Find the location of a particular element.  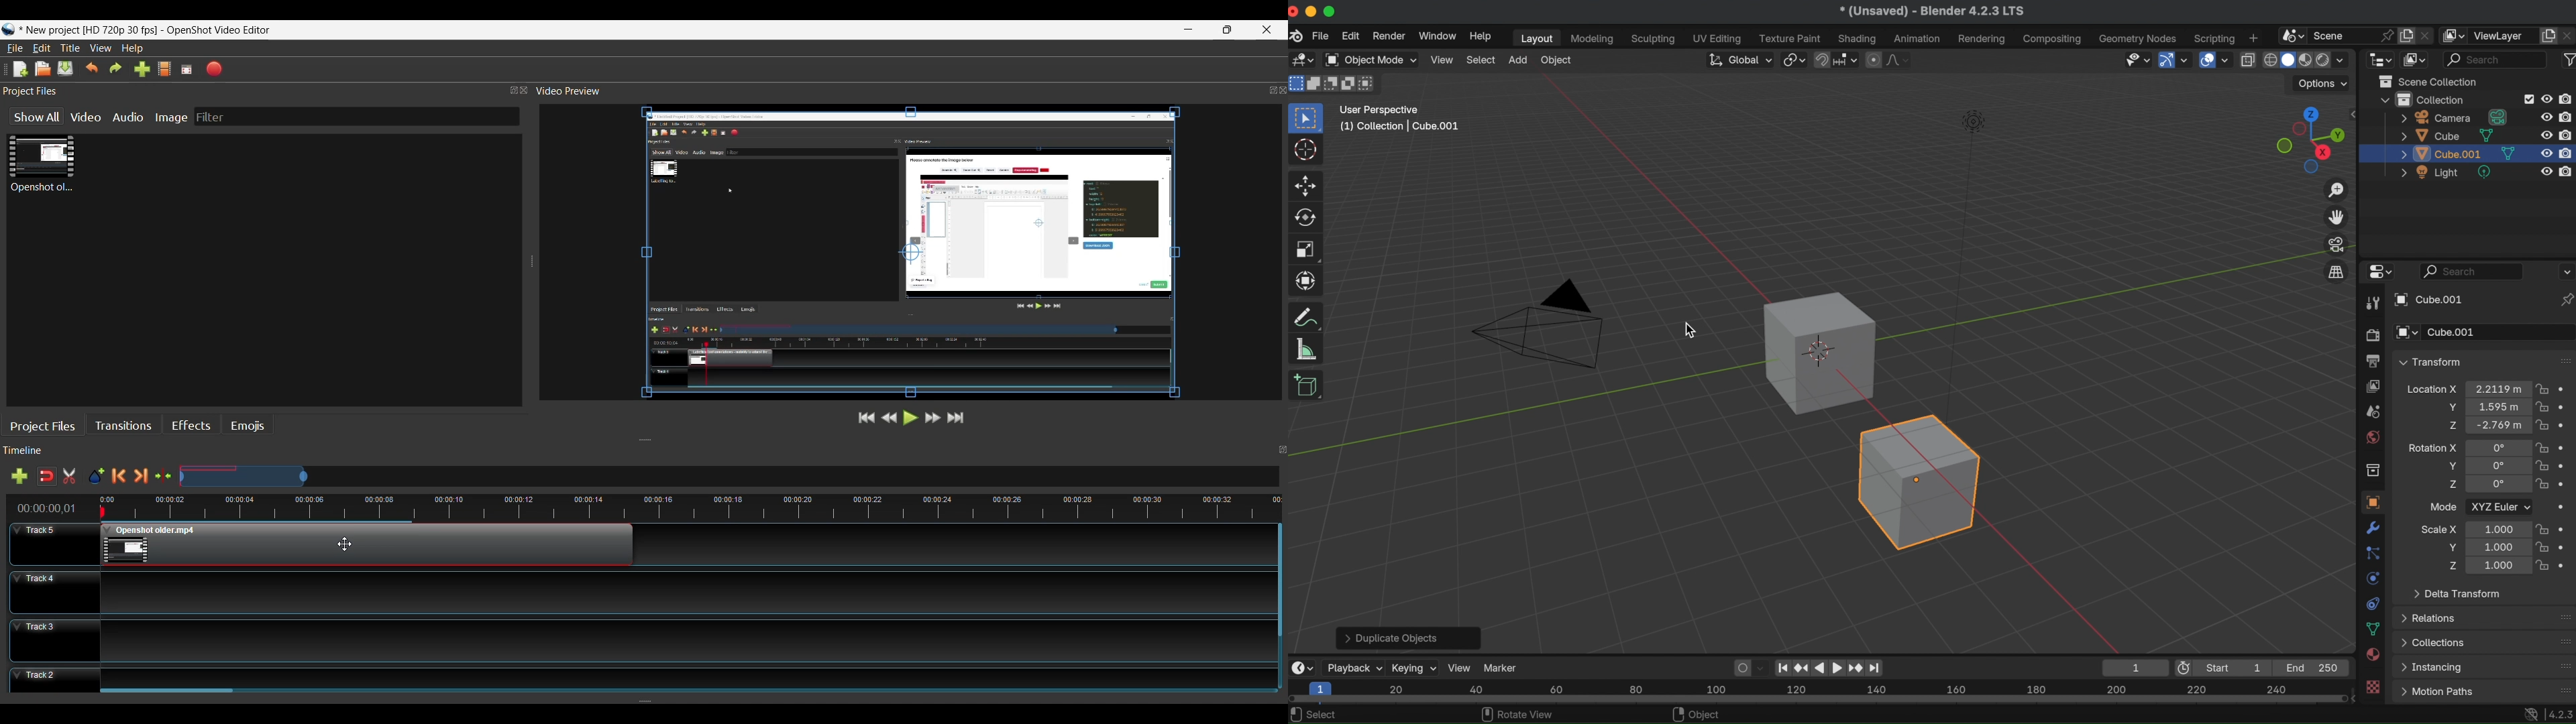

Preview Window is located at coordinates (913, 255).